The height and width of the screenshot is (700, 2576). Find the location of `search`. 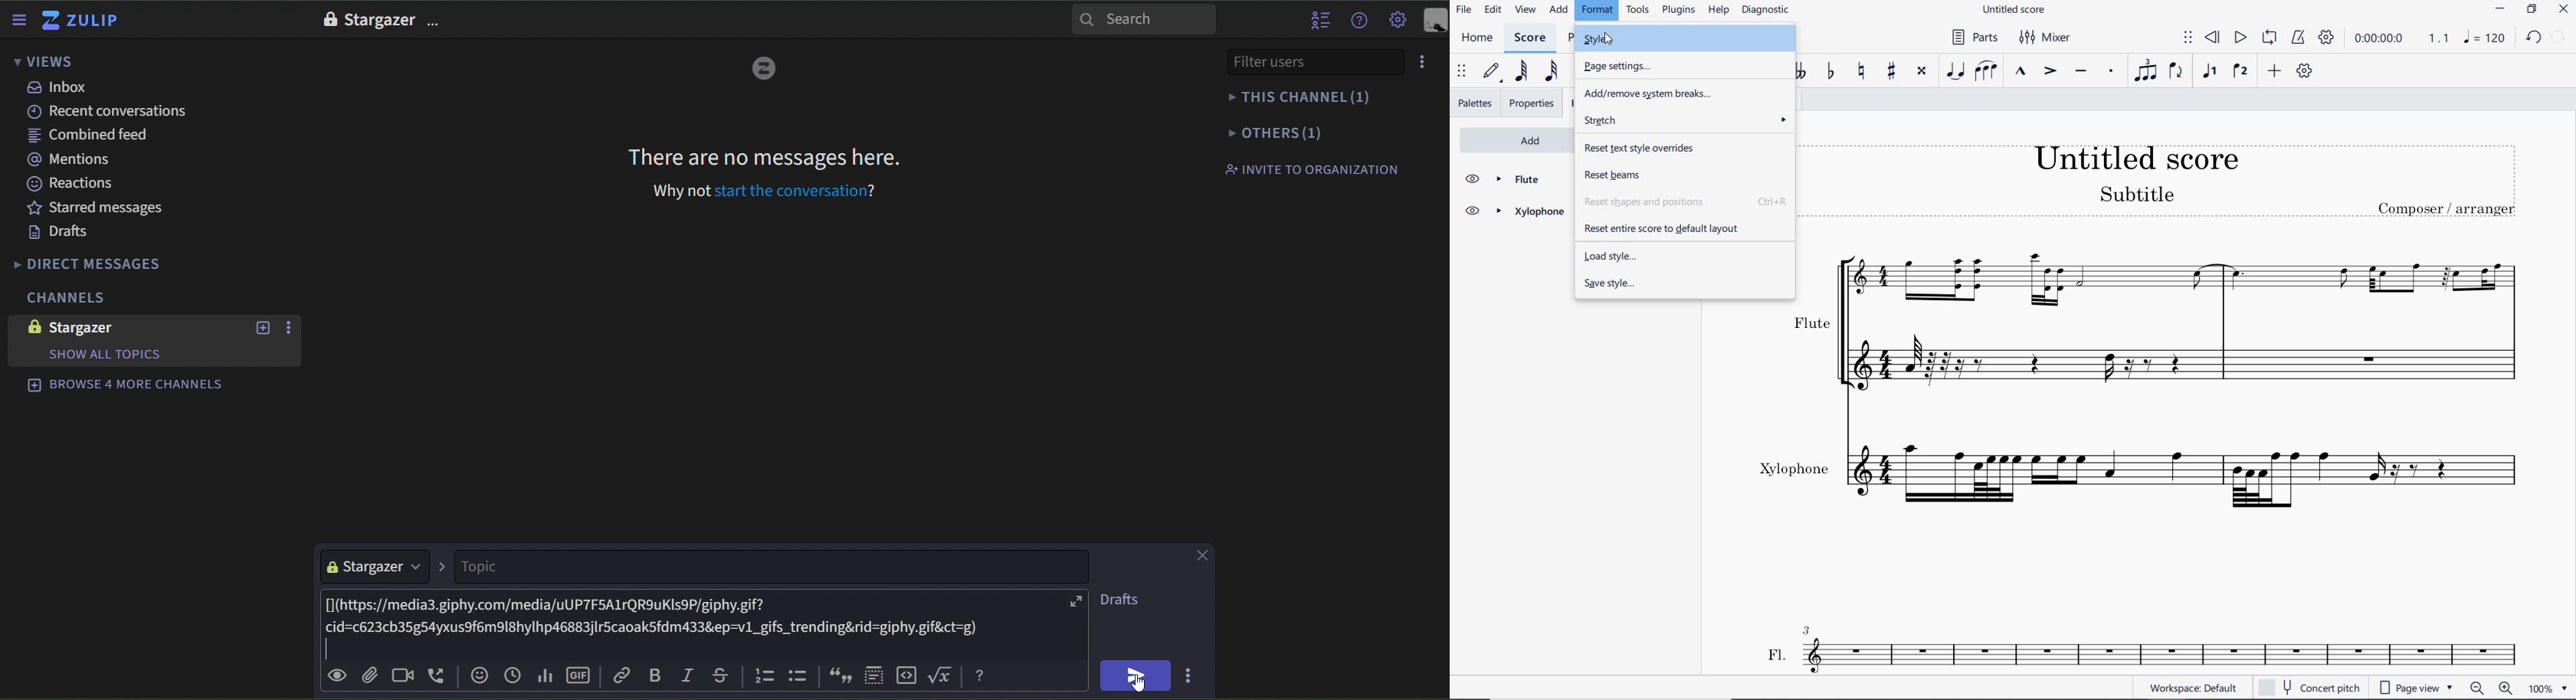

search is located at coordinates (1144, 18).